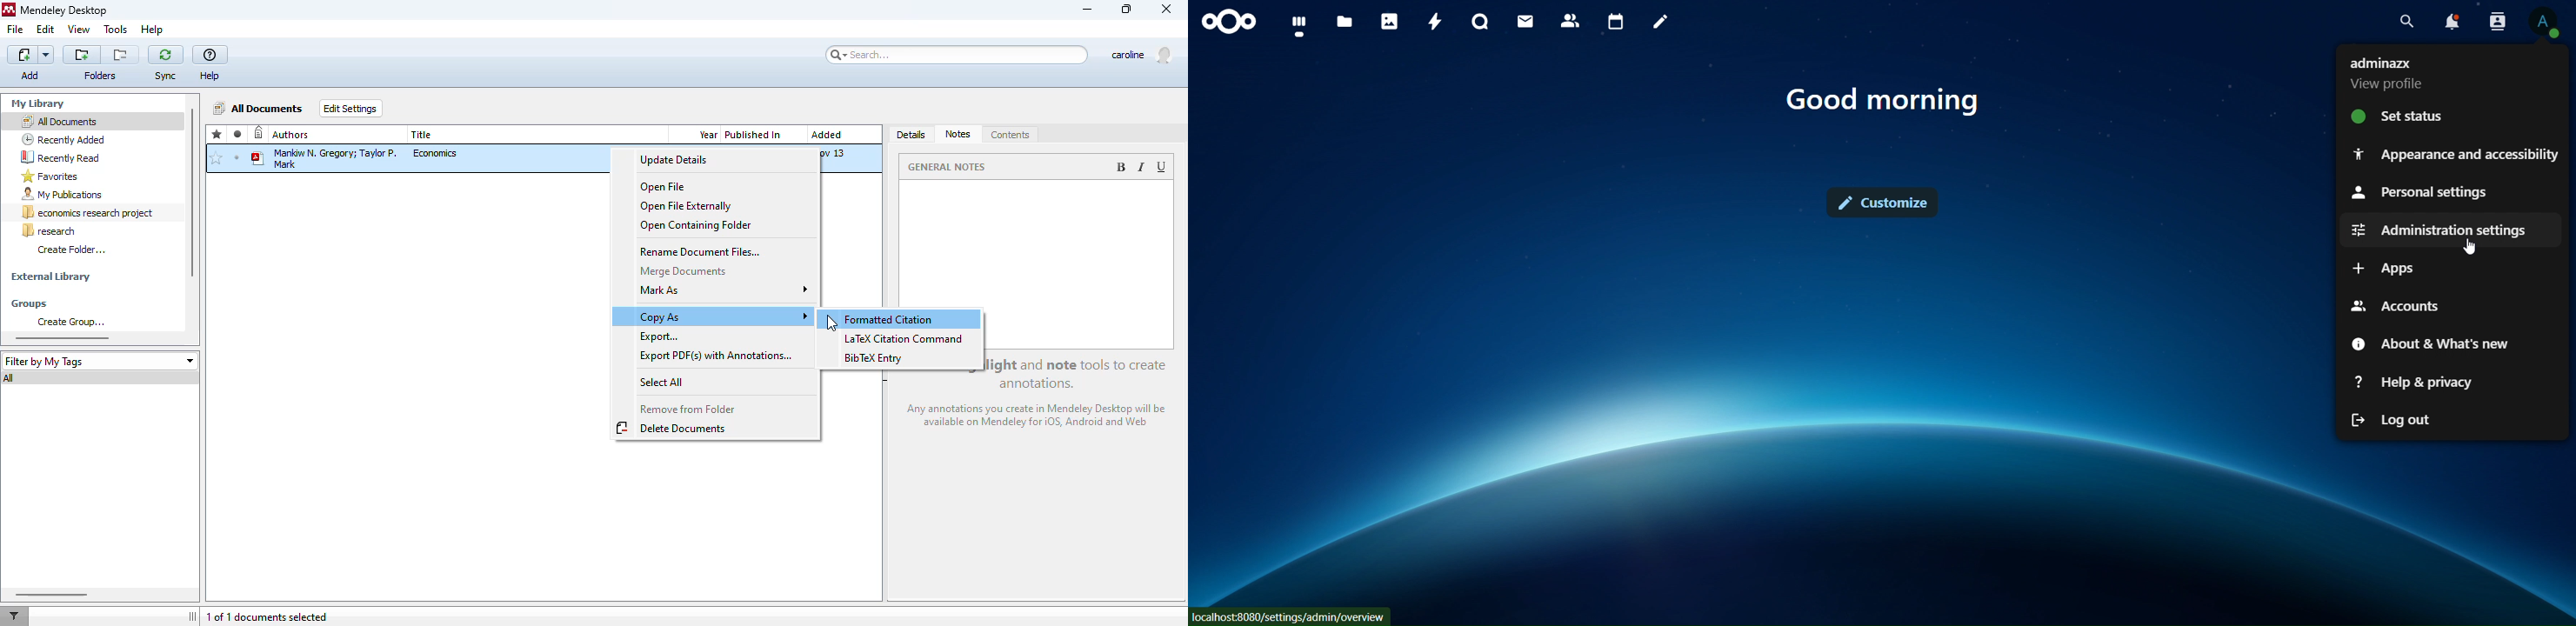 The height and width of the screenshot is (644, 2576). I want to click on rename document files, so click(702, 252).